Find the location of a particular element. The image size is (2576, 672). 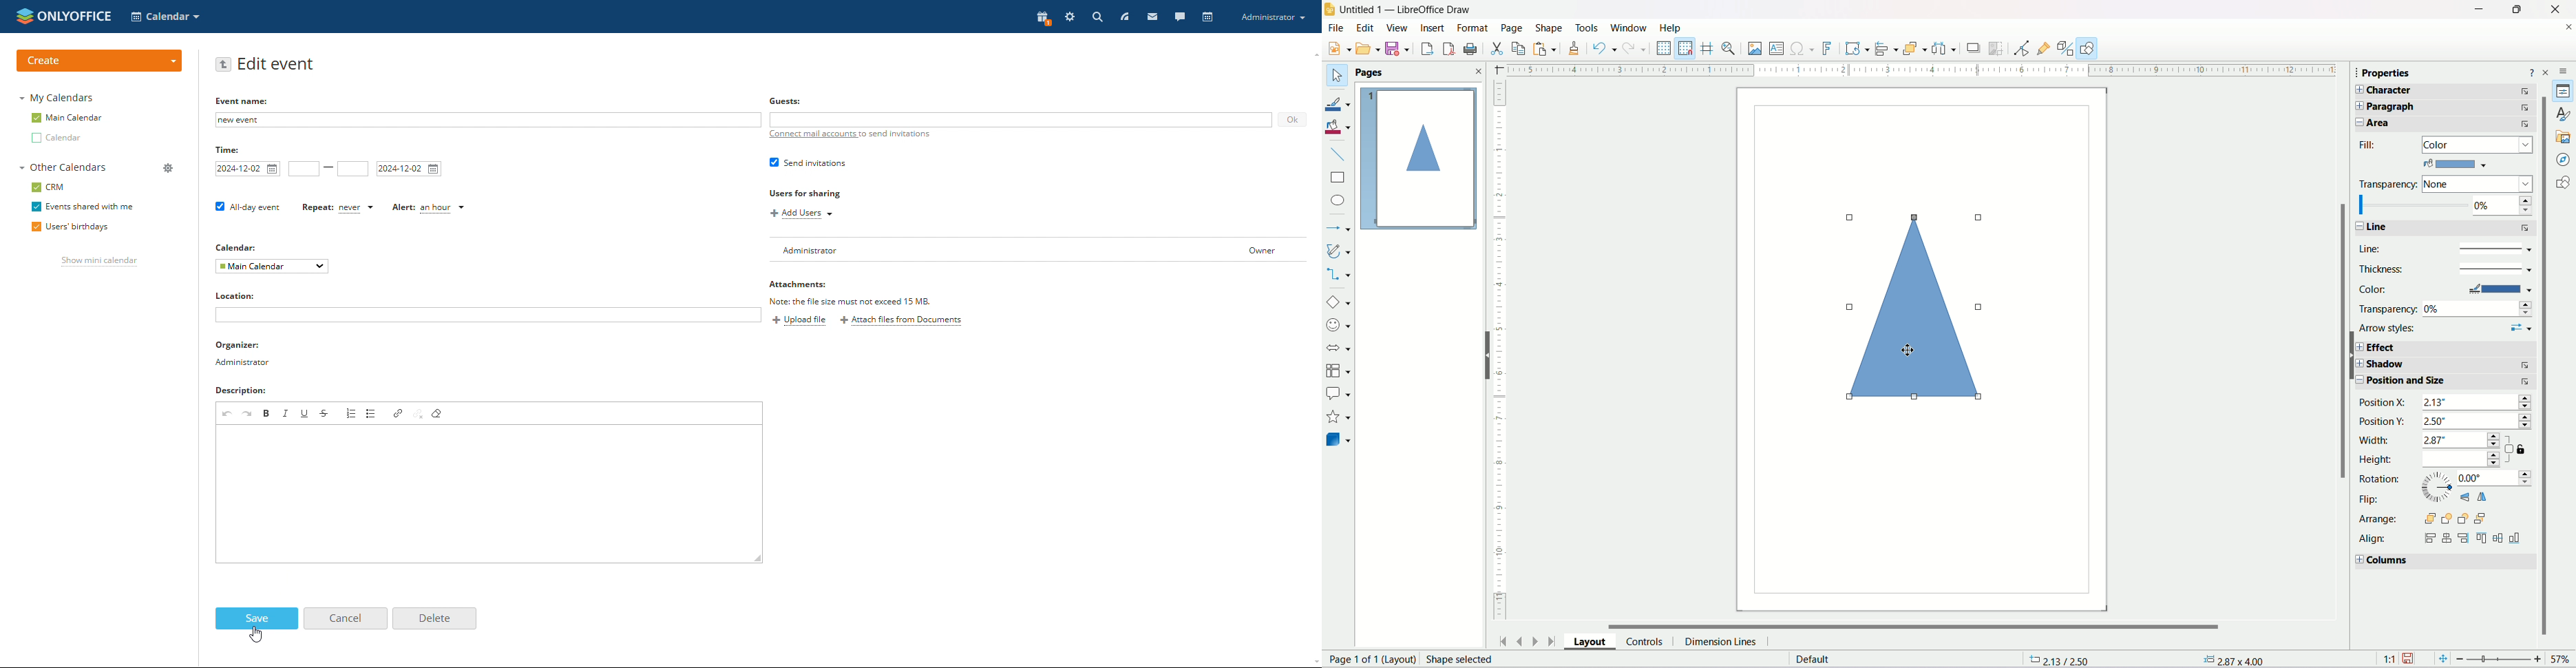

Shadow is located at coordinates (1974, 49).